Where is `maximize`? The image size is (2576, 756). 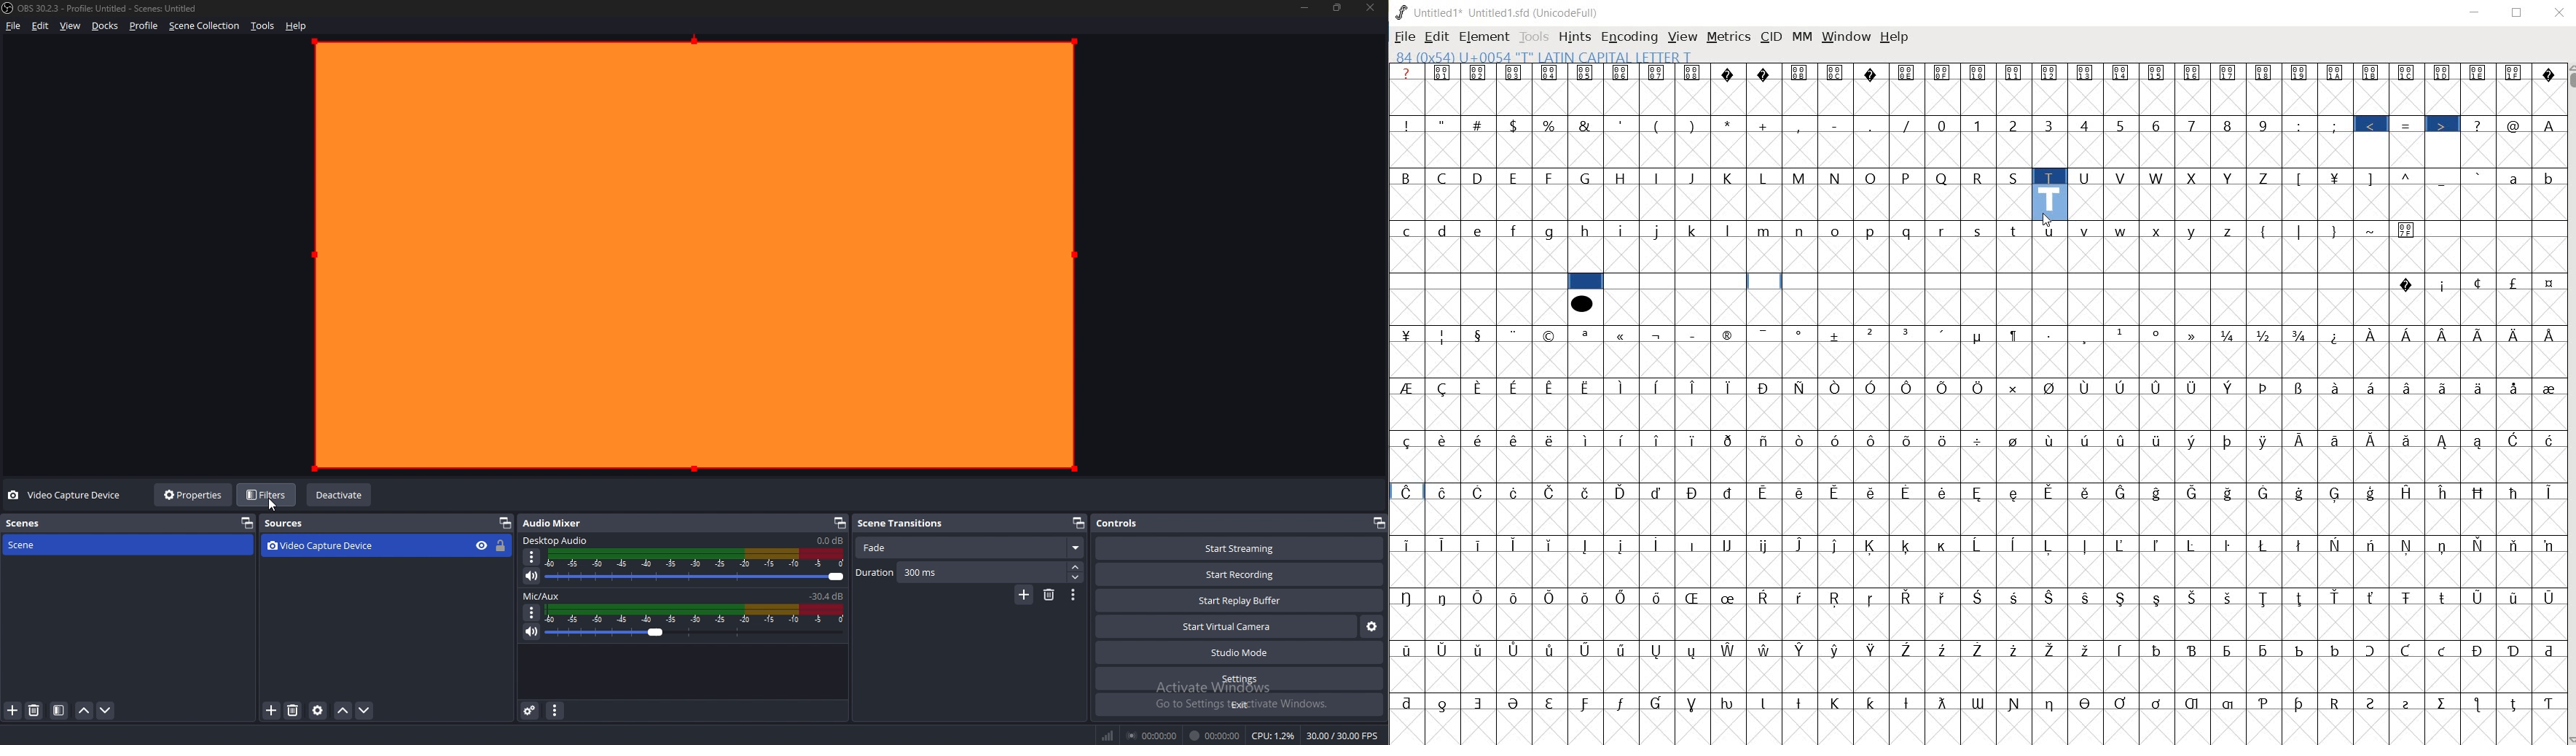 maximize is located at coordinates (2518, 12).